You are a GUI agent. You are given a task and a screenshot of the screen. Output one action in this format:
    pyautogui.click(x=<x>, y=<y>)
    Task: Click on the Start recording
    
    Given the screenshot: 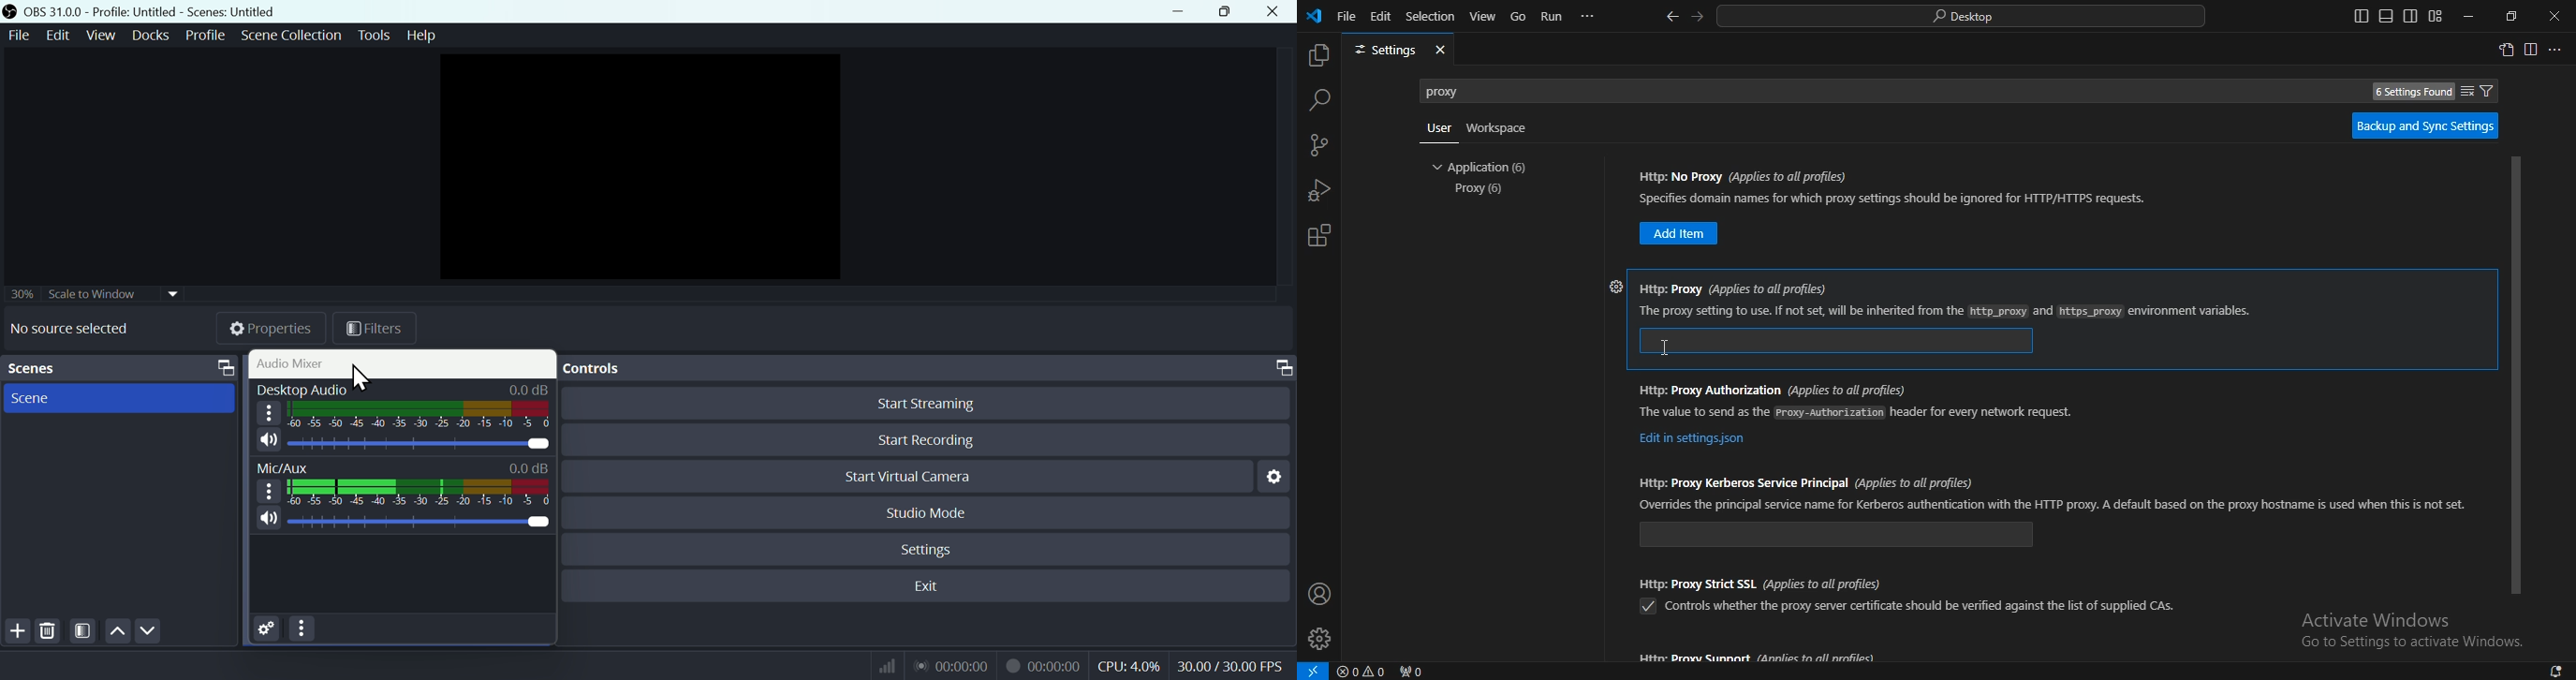 What is the action you would take?
    pyautogui.click(x=931, y=441)
    